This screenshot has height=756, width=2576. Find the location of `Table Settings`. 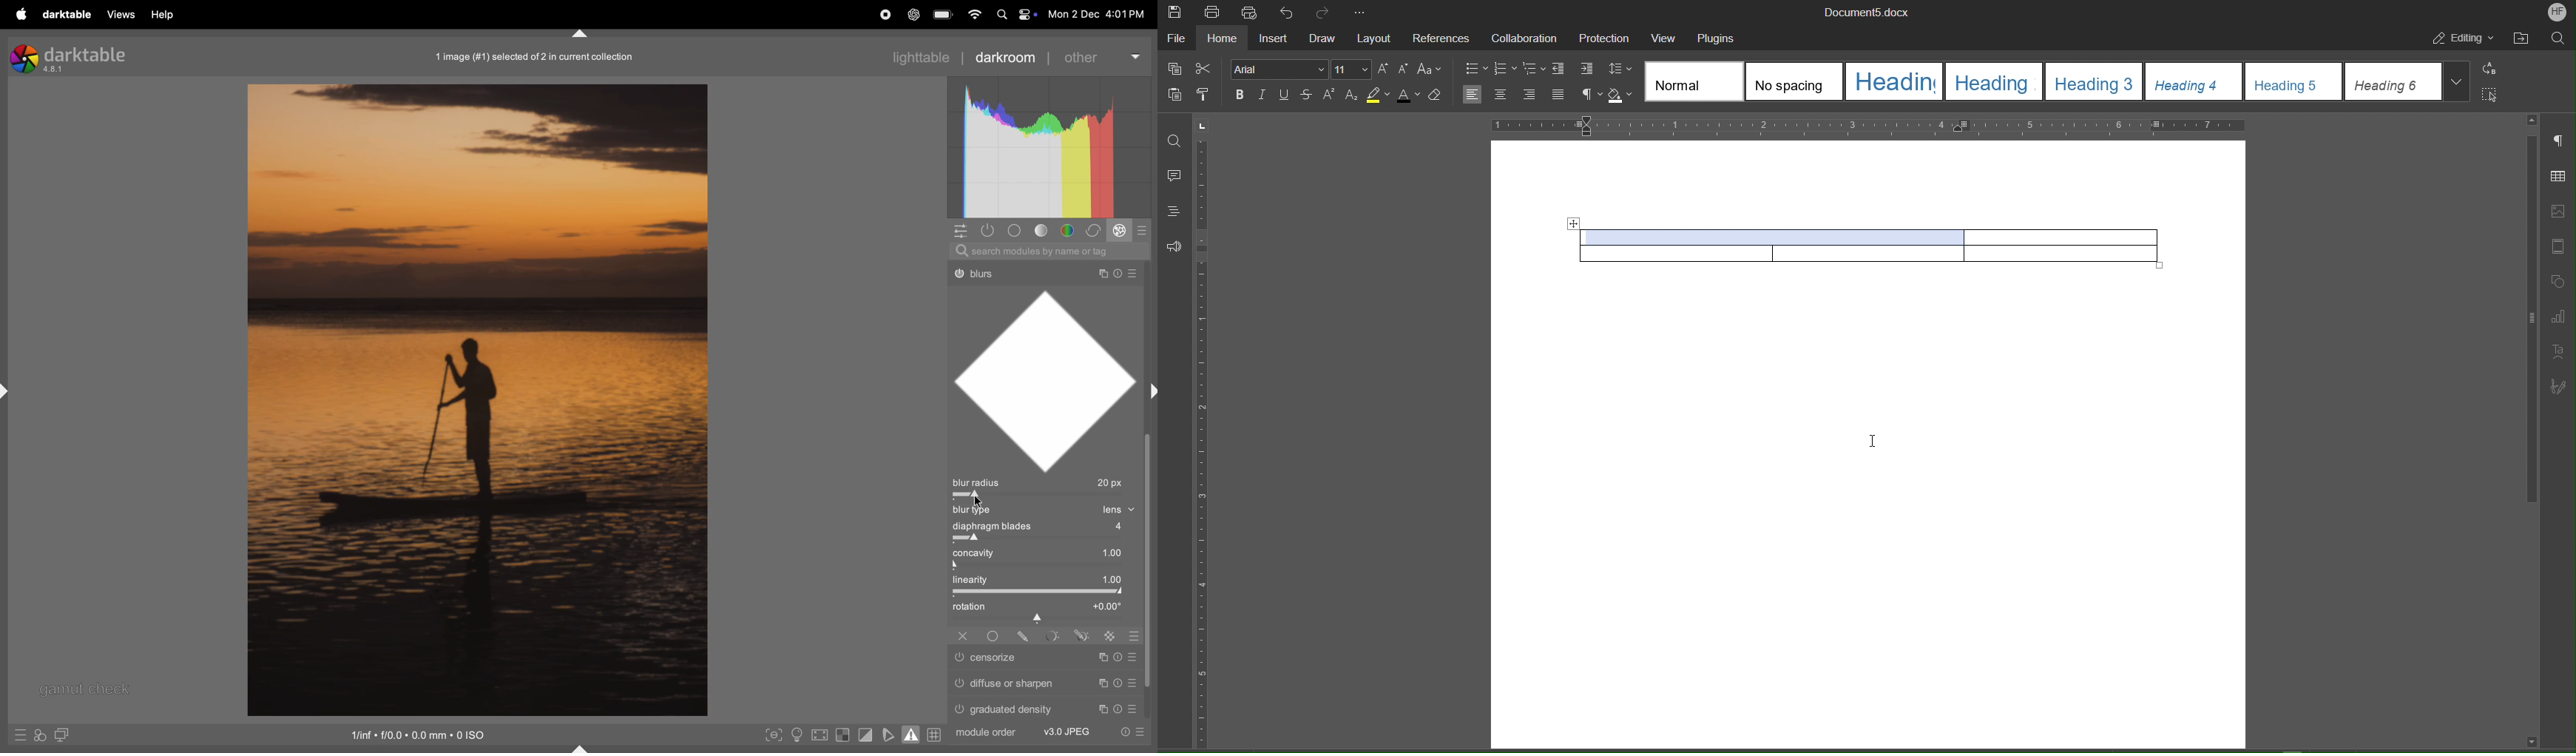

Table Settings is located at coordinates (2560, 175).